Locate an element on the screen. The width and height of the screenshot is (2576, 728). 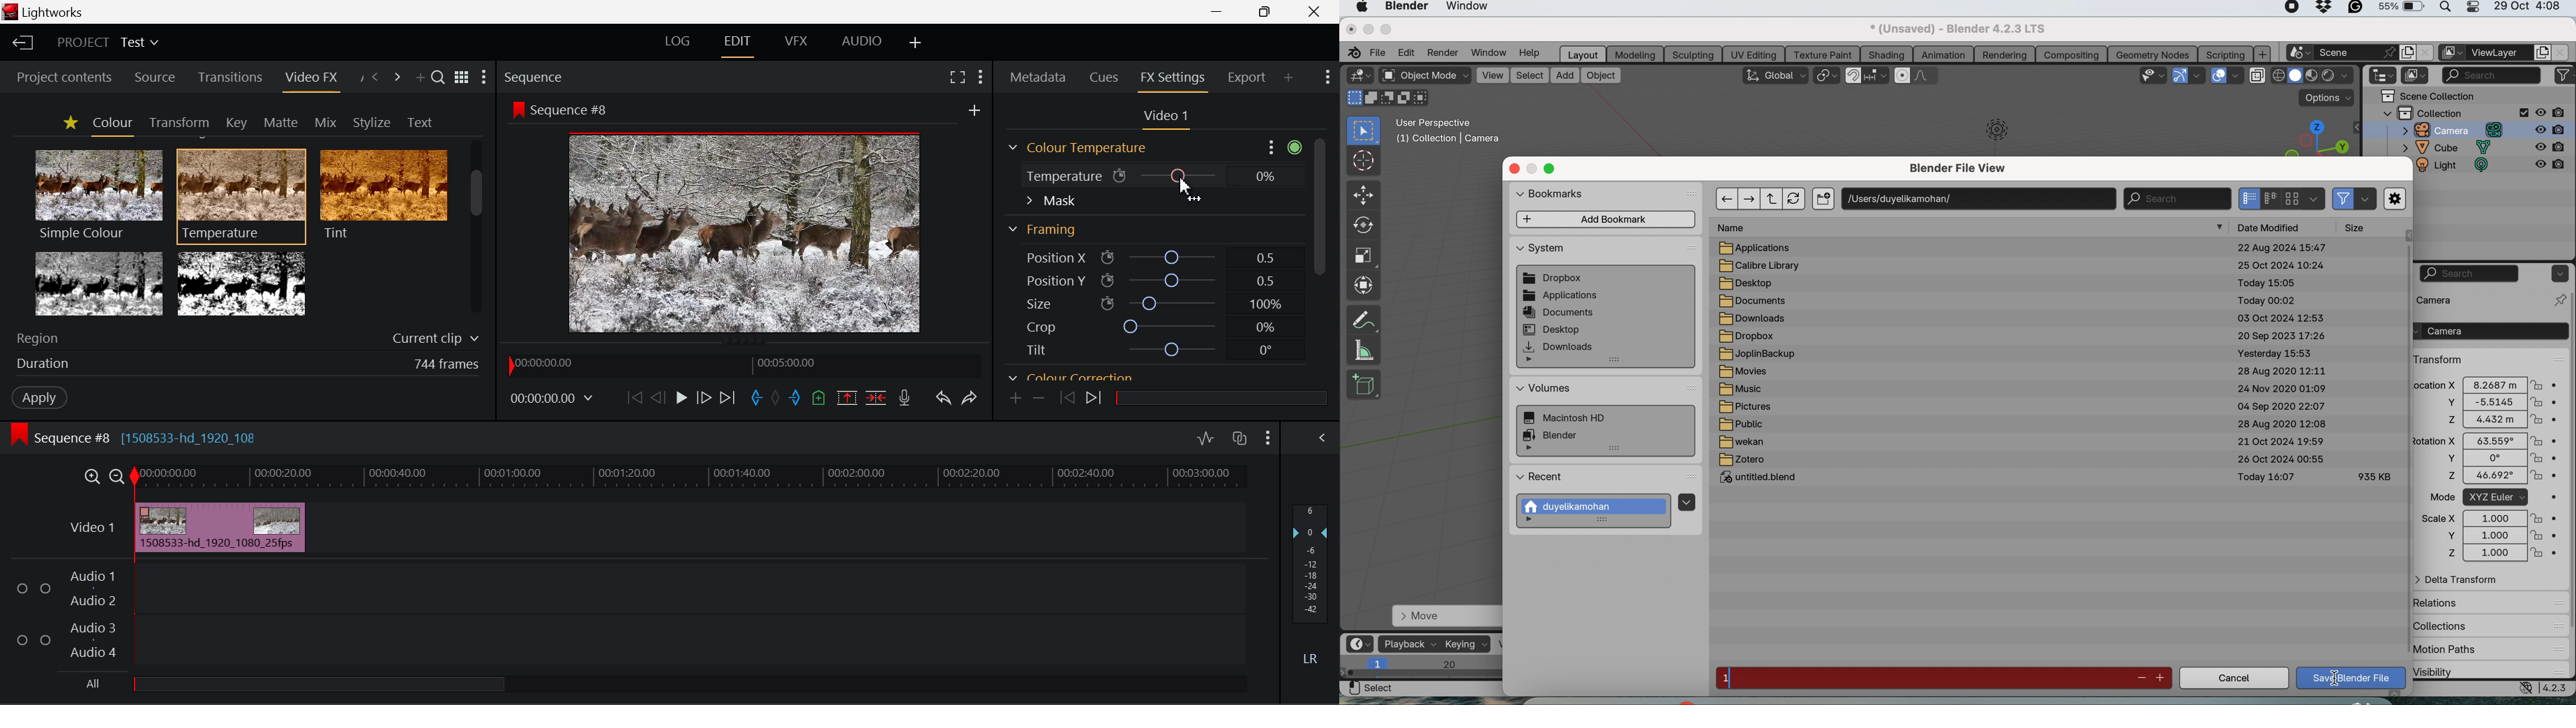
Checkbox is located at coordinates (45, 639).